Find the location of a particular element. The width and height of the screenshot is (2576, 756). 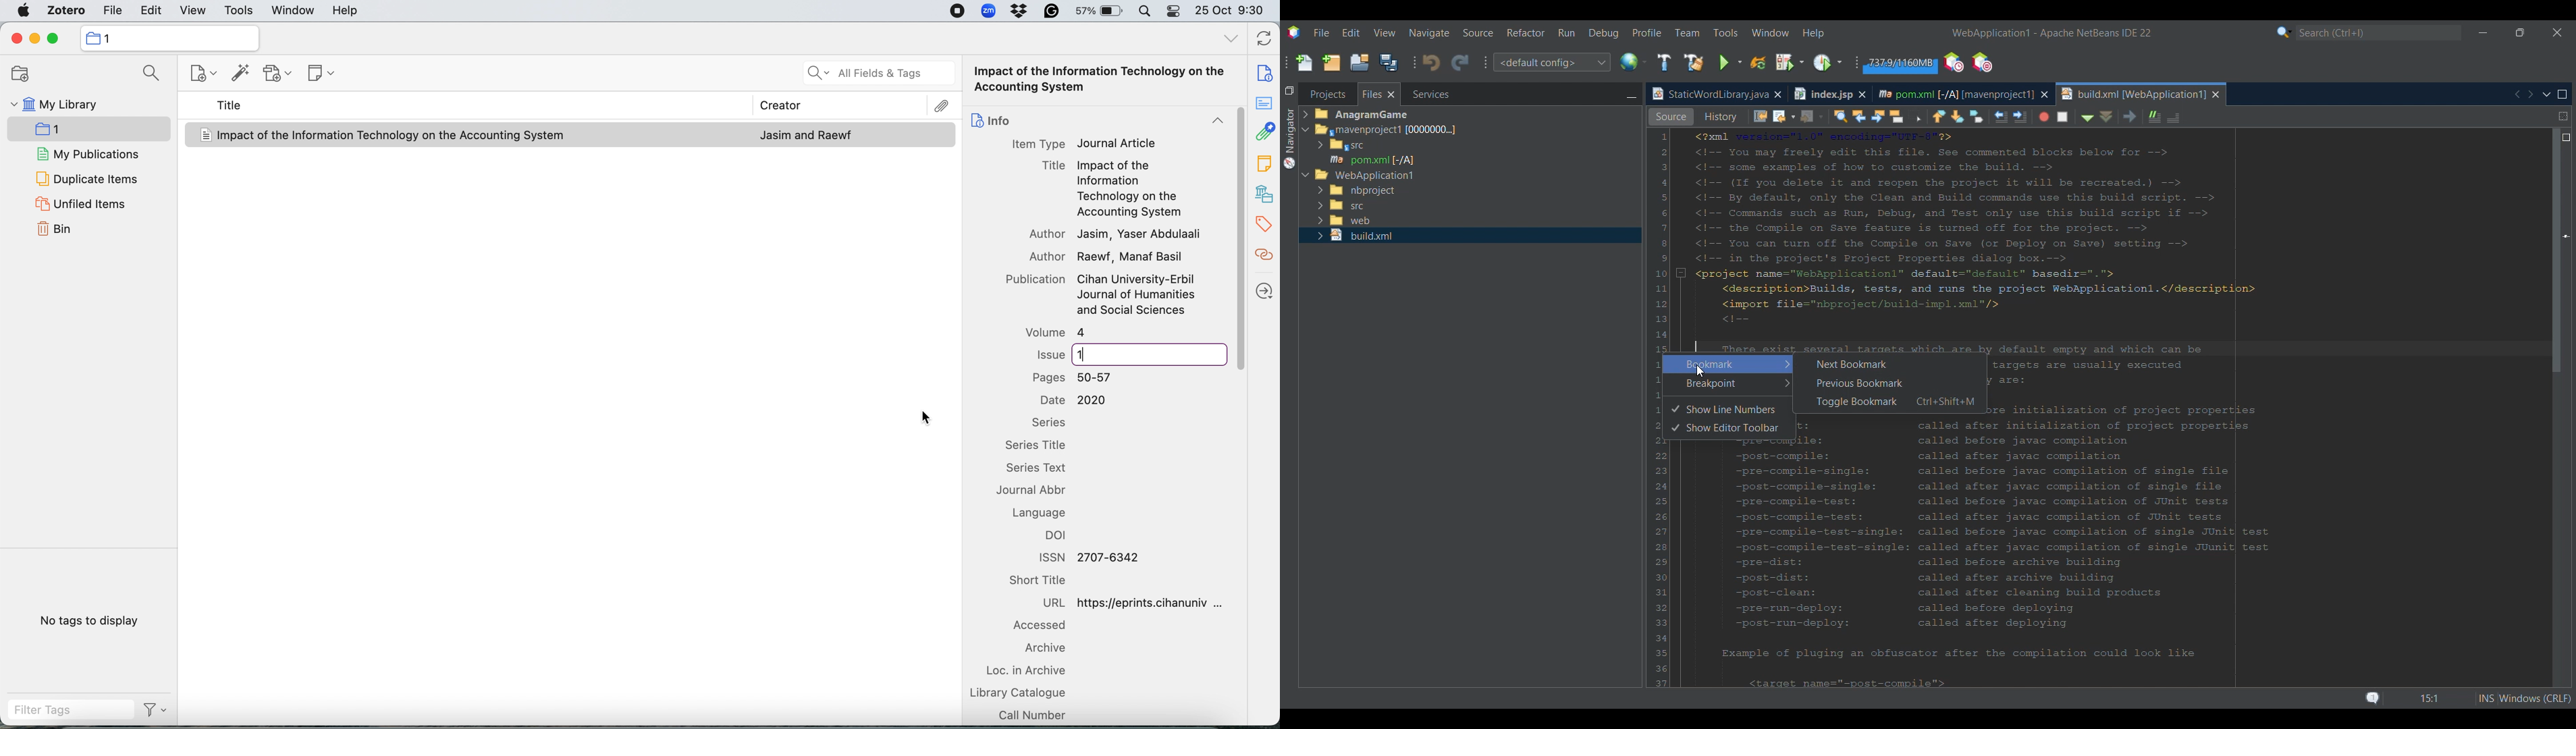

filter tags is located at coordinates (63, 711).